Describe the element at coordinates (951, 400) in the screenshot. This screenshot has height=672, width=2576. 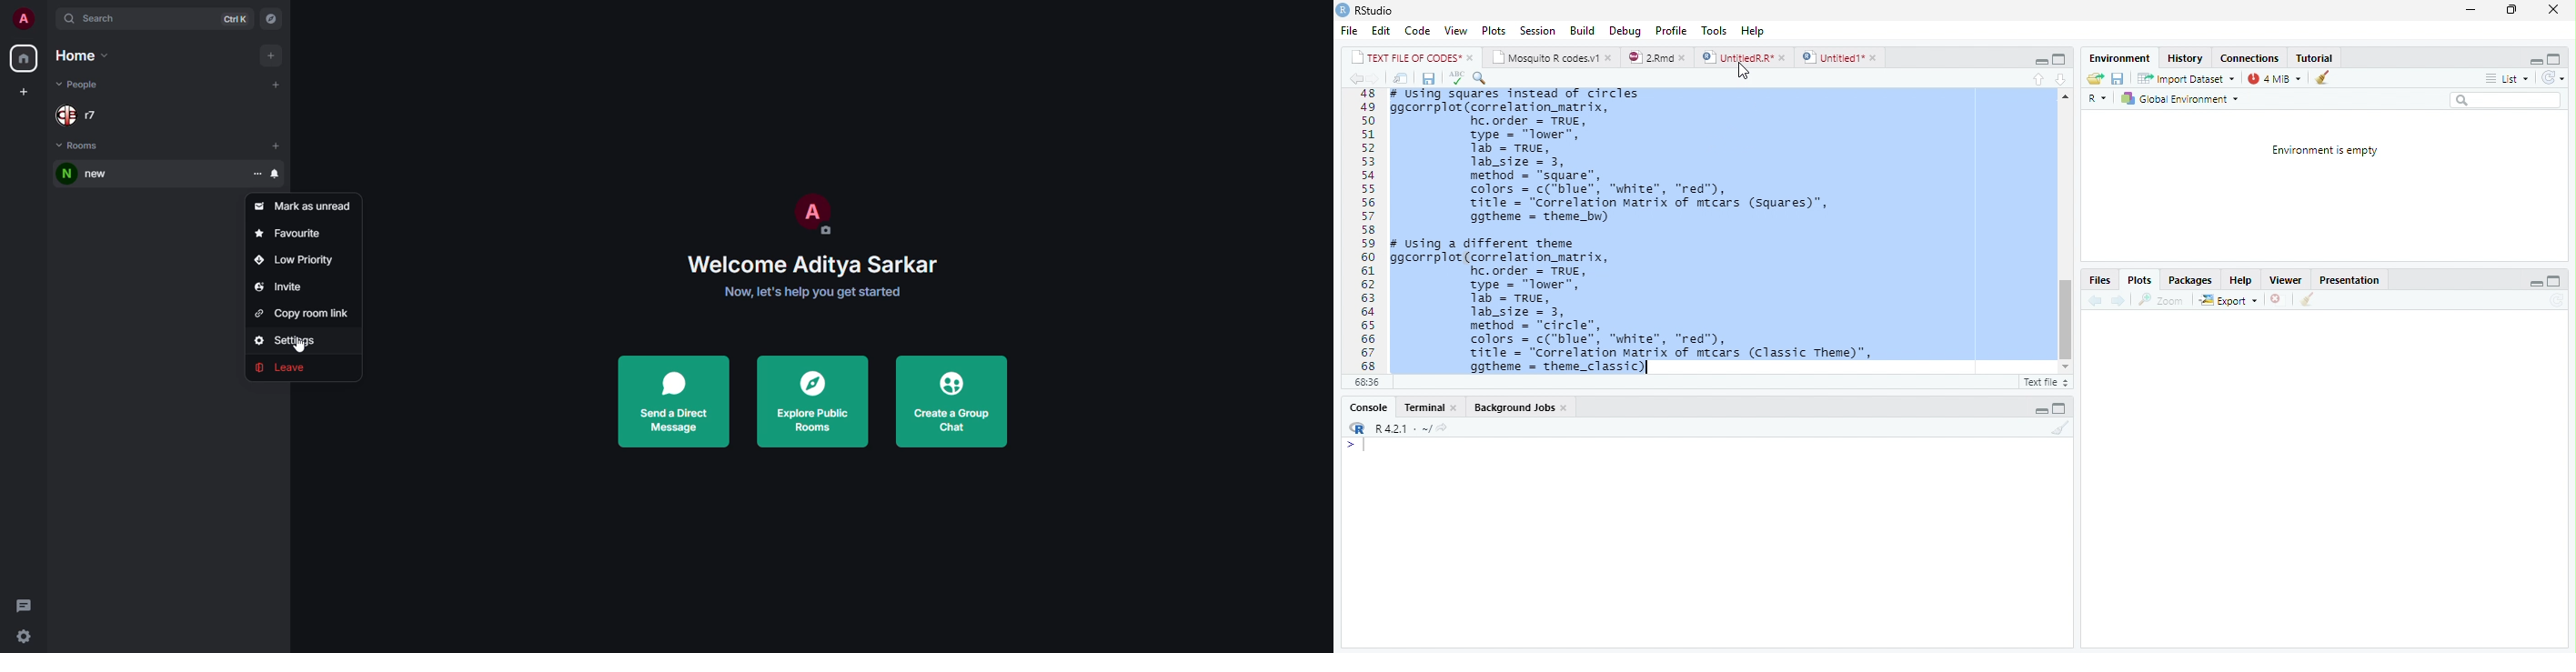
I see `create a group chat` at that location.